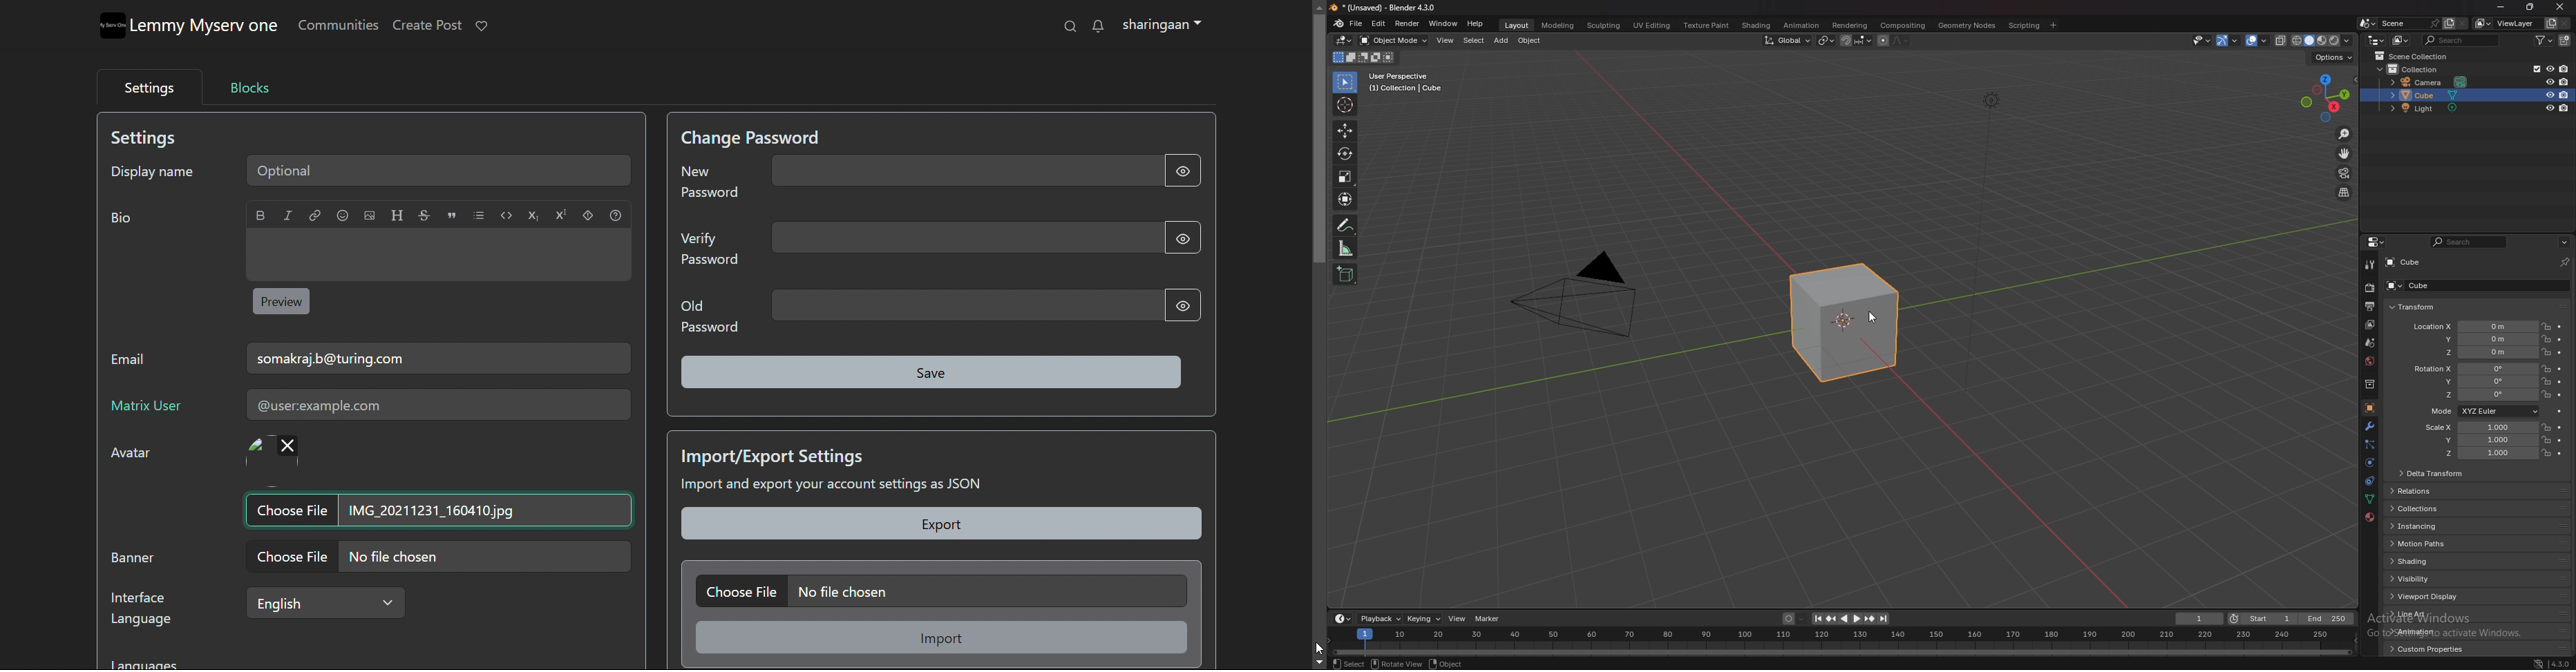  What do you see at coordinates (256, 451) in the screenshot?
I see `avatar preview` at bounding box center [256, 451].